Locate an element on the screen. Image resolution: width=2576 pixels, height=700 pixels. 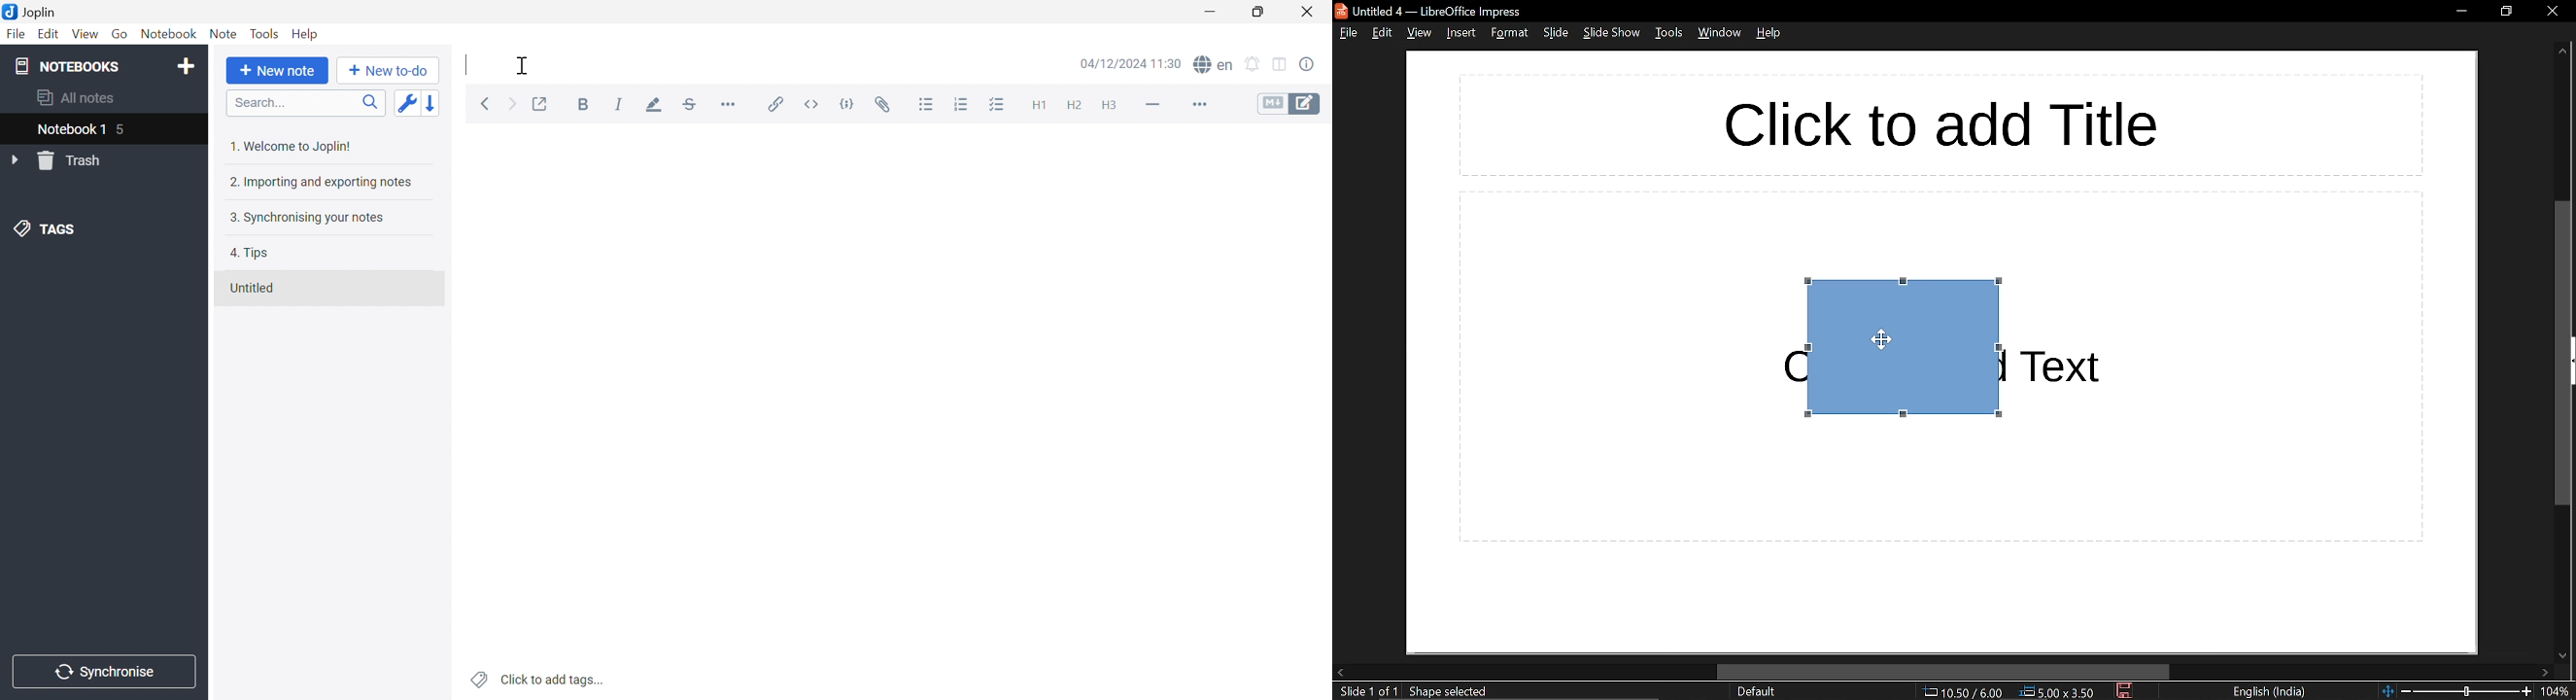
horizontal scrollbar is located at coordinates (1944, 672).